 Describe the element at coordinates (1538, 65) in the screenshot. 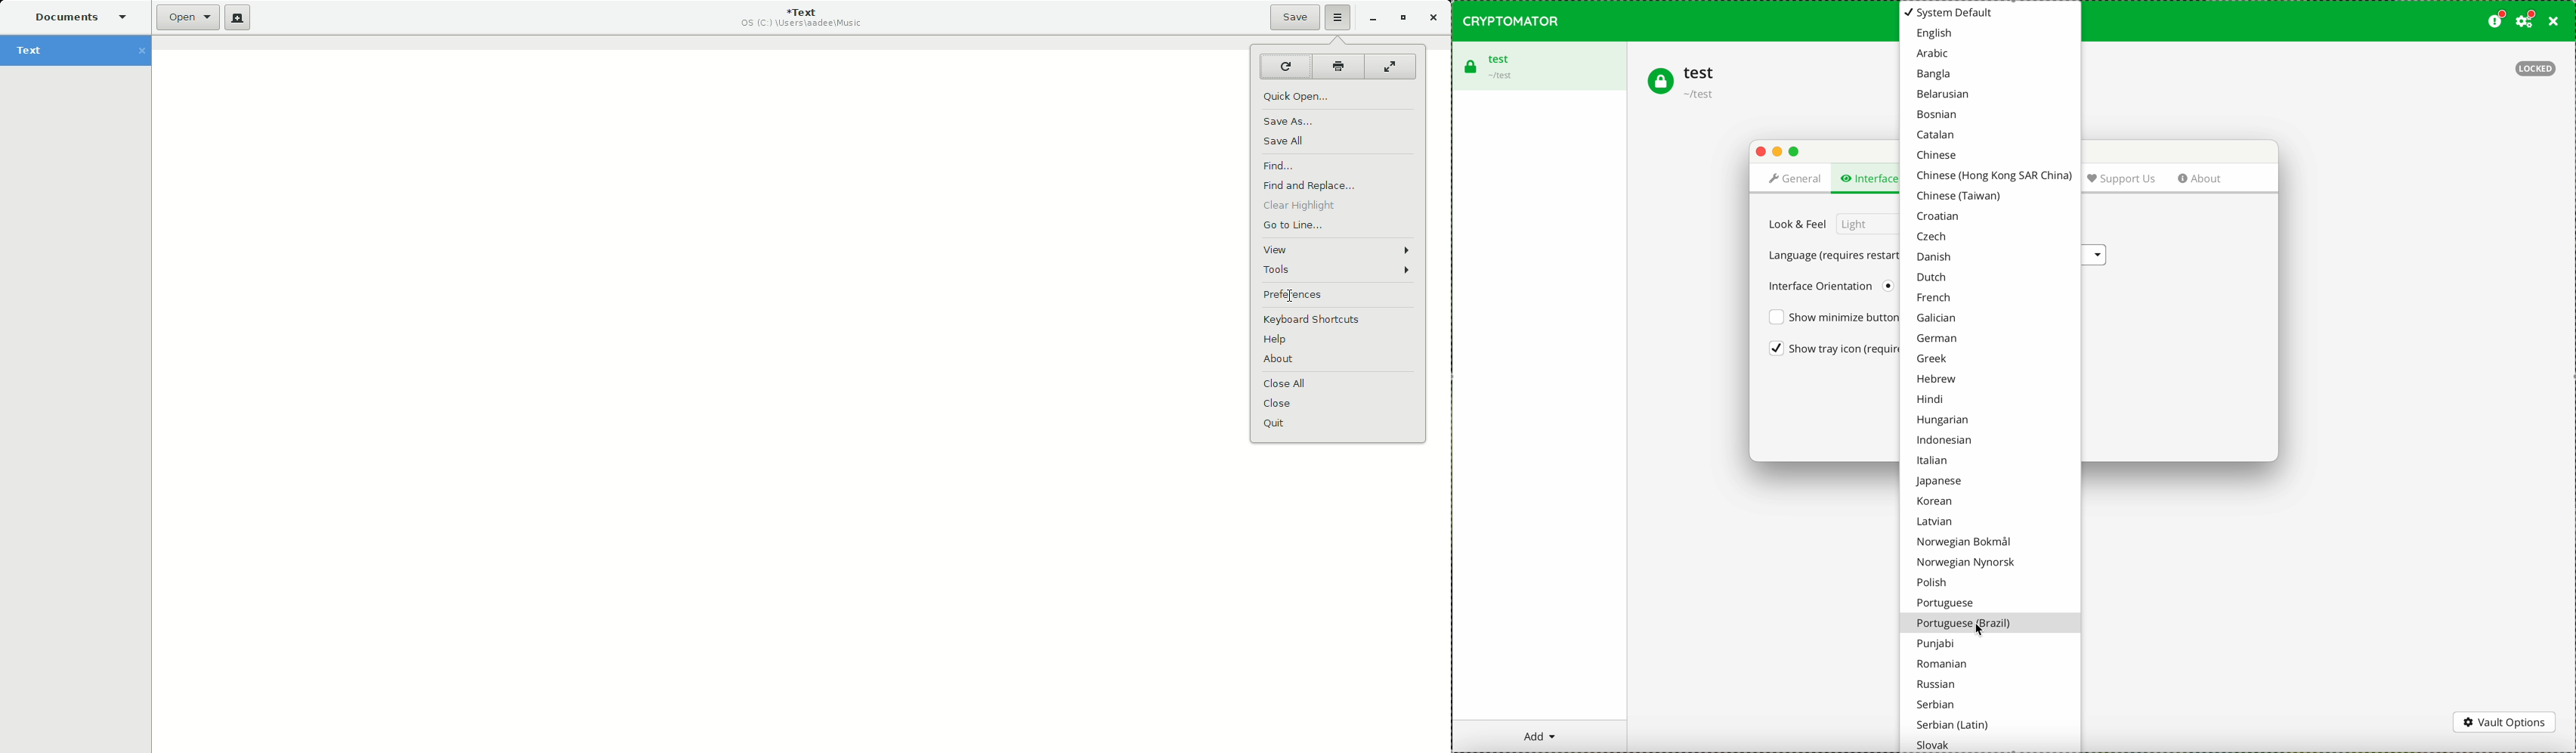

I see `test vault` at that location.